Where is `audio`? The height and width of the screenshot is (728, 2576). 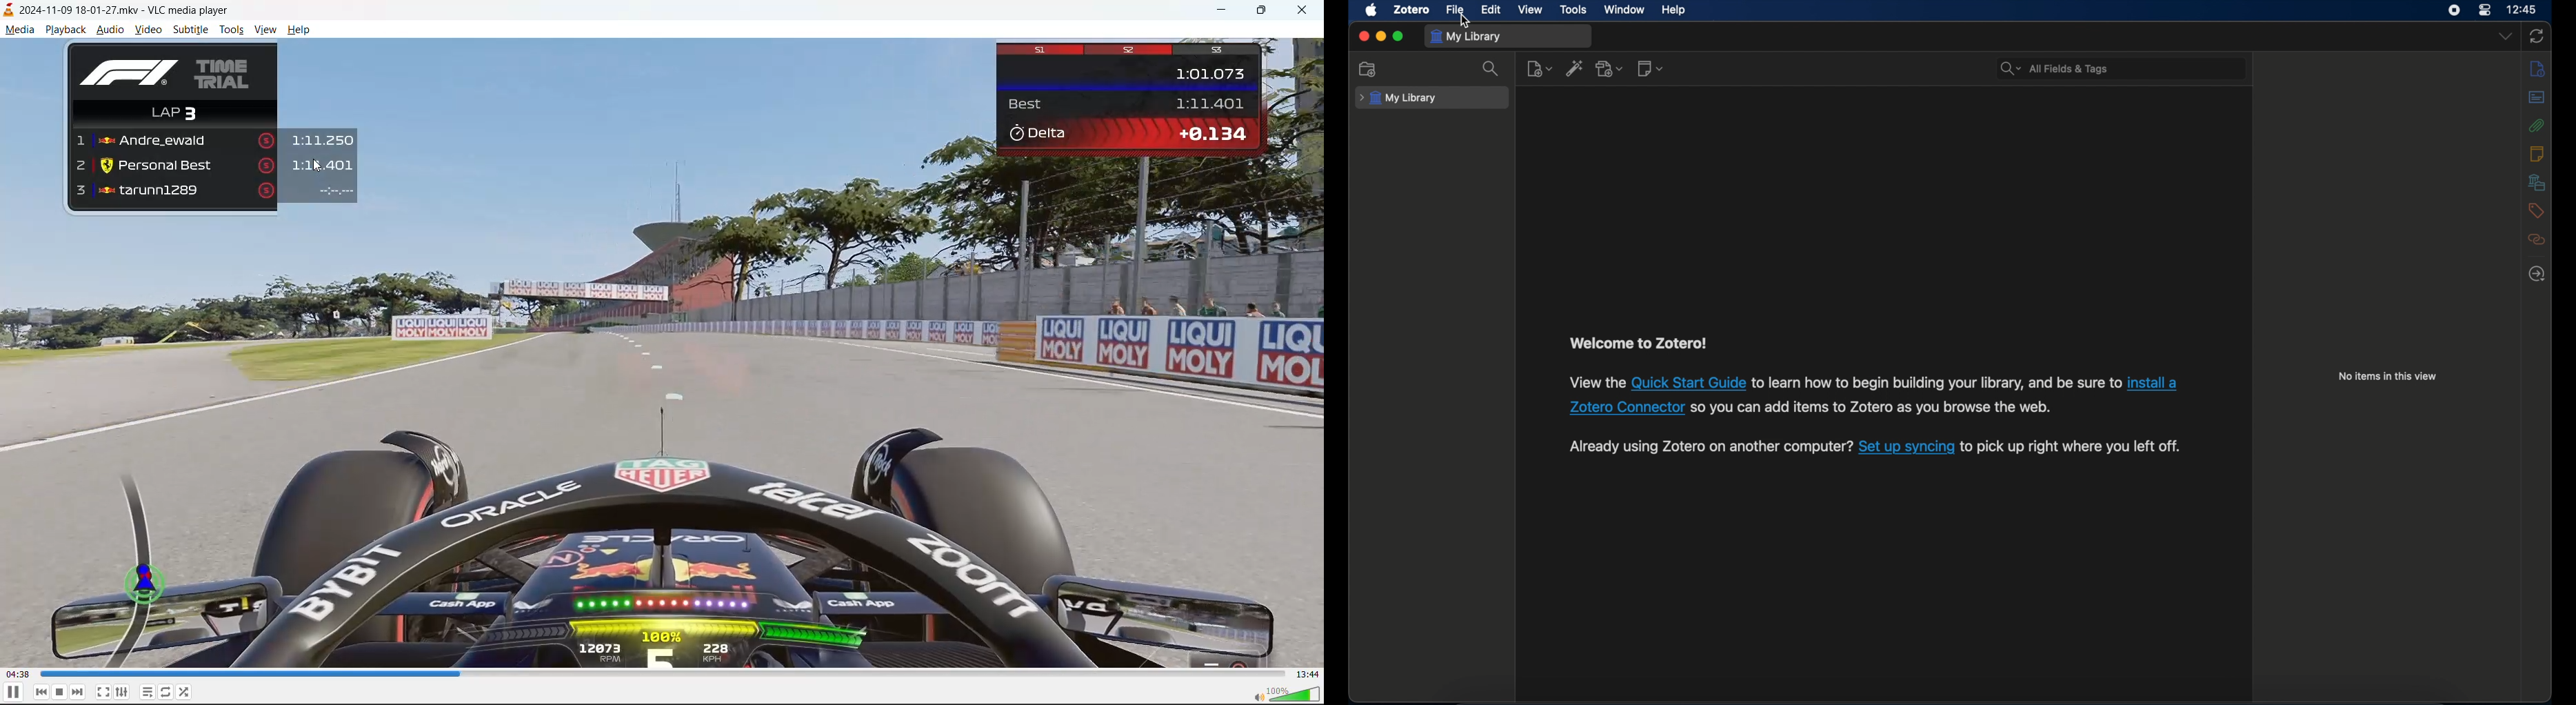
audio is located at coordinates (110, 29).